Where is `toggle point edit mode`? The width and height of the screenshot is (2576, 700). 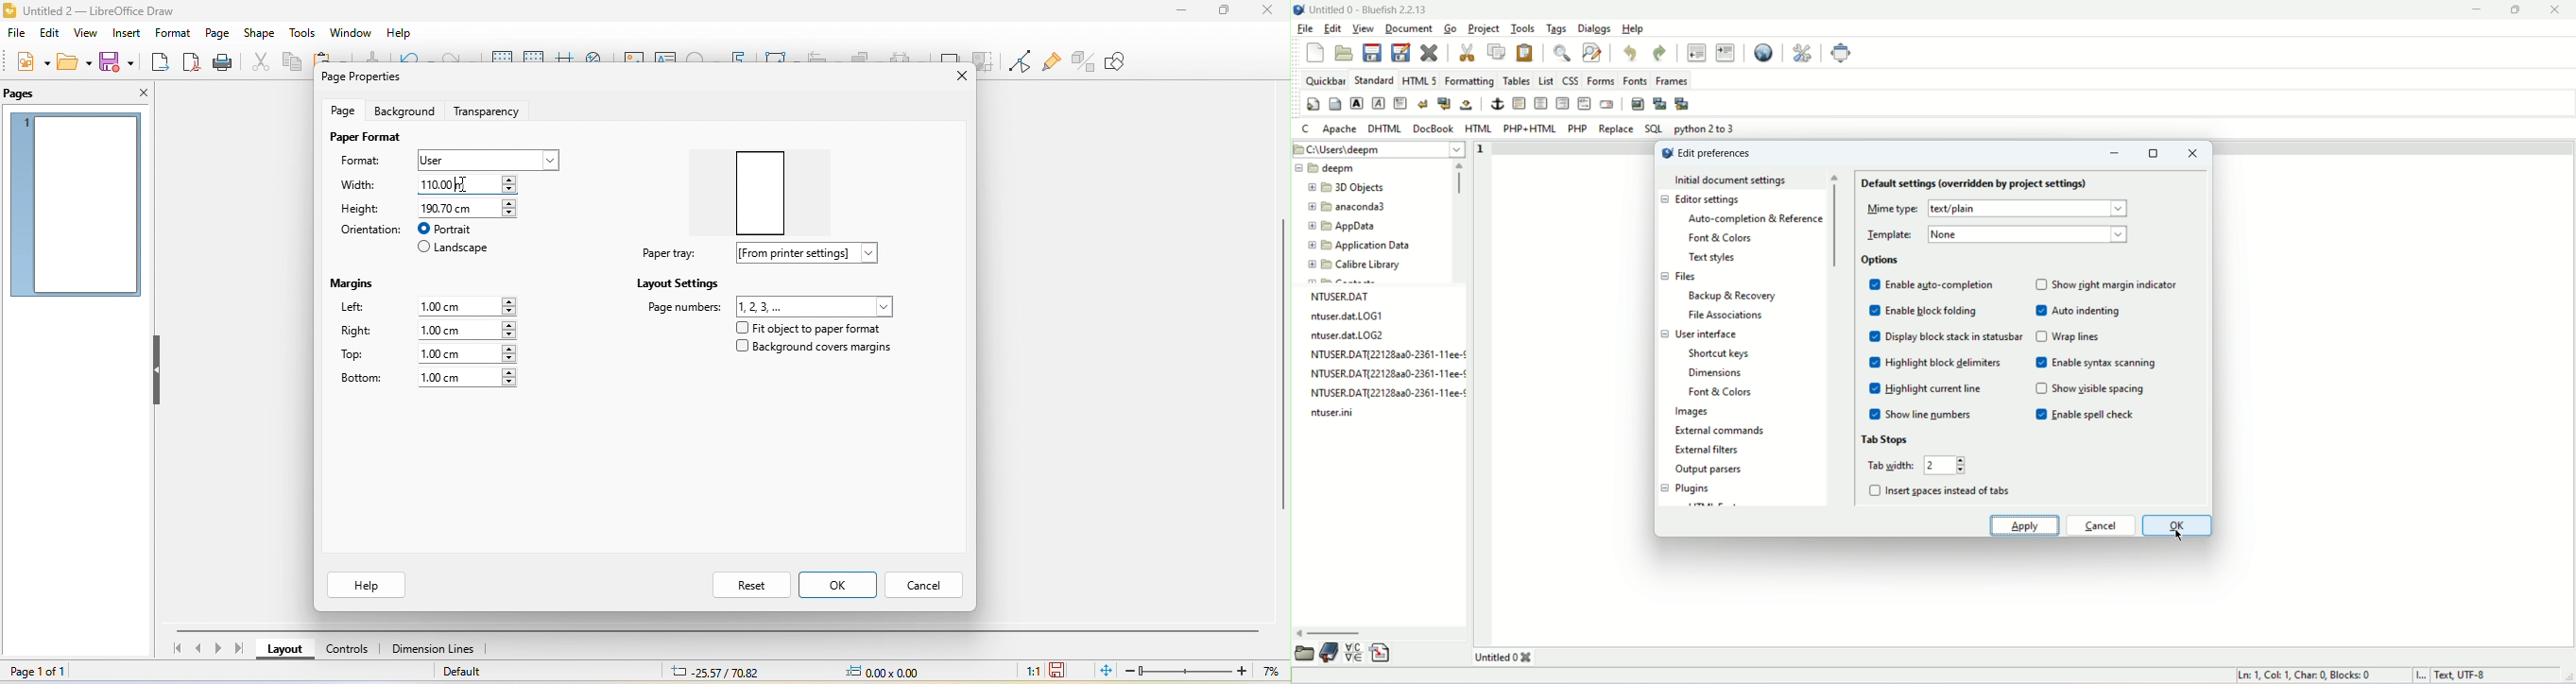
toggle point edit mode is located at coordinates (1019, 61).